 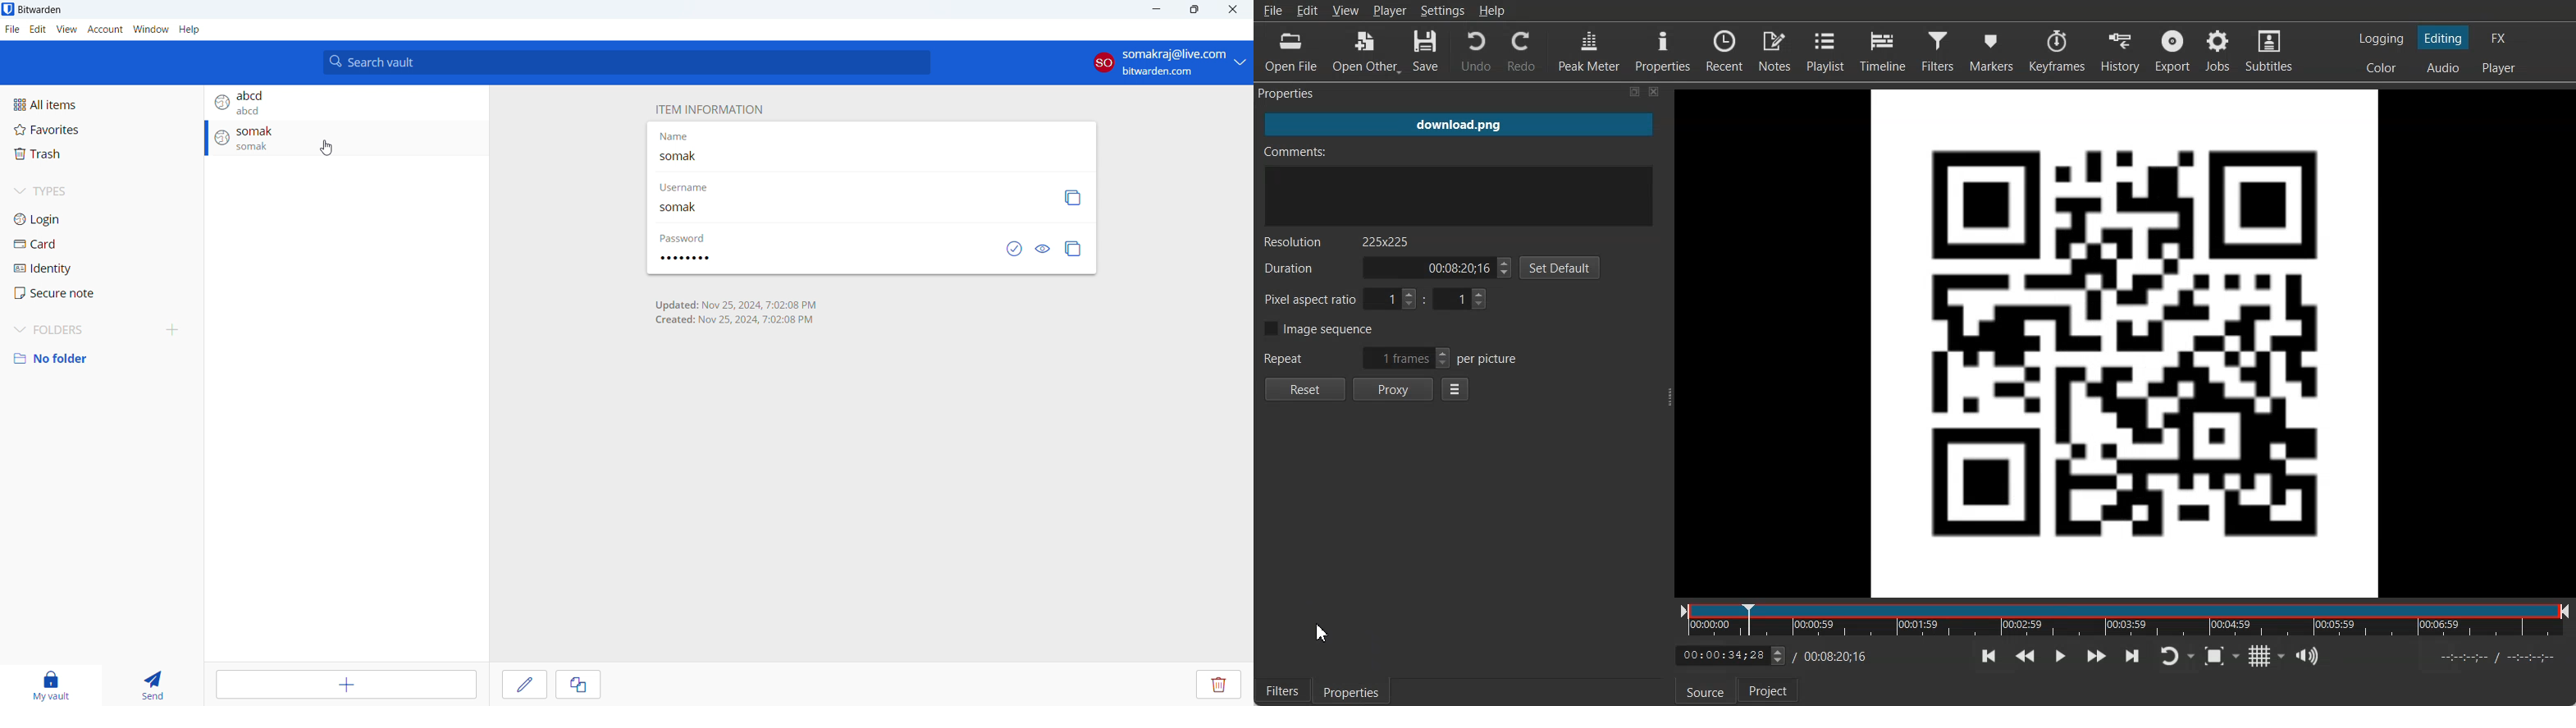 I want to click on Filters, so click(x=1281, y=690).